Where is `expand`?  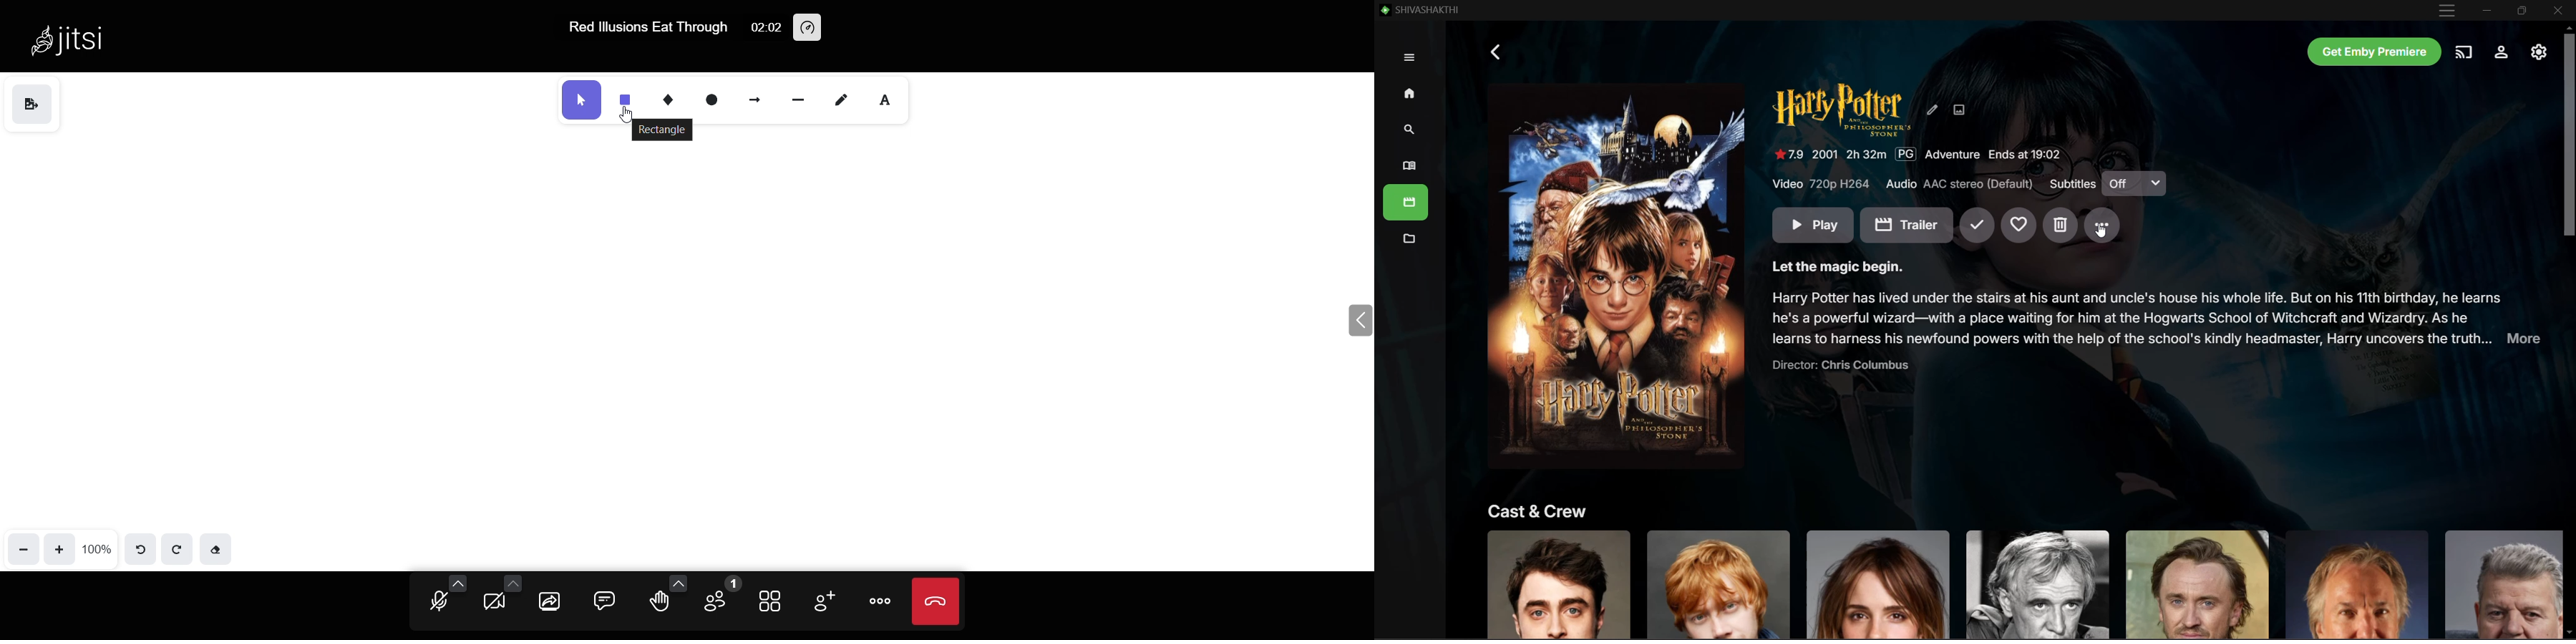 expand is located at coordinates (1356, 322).